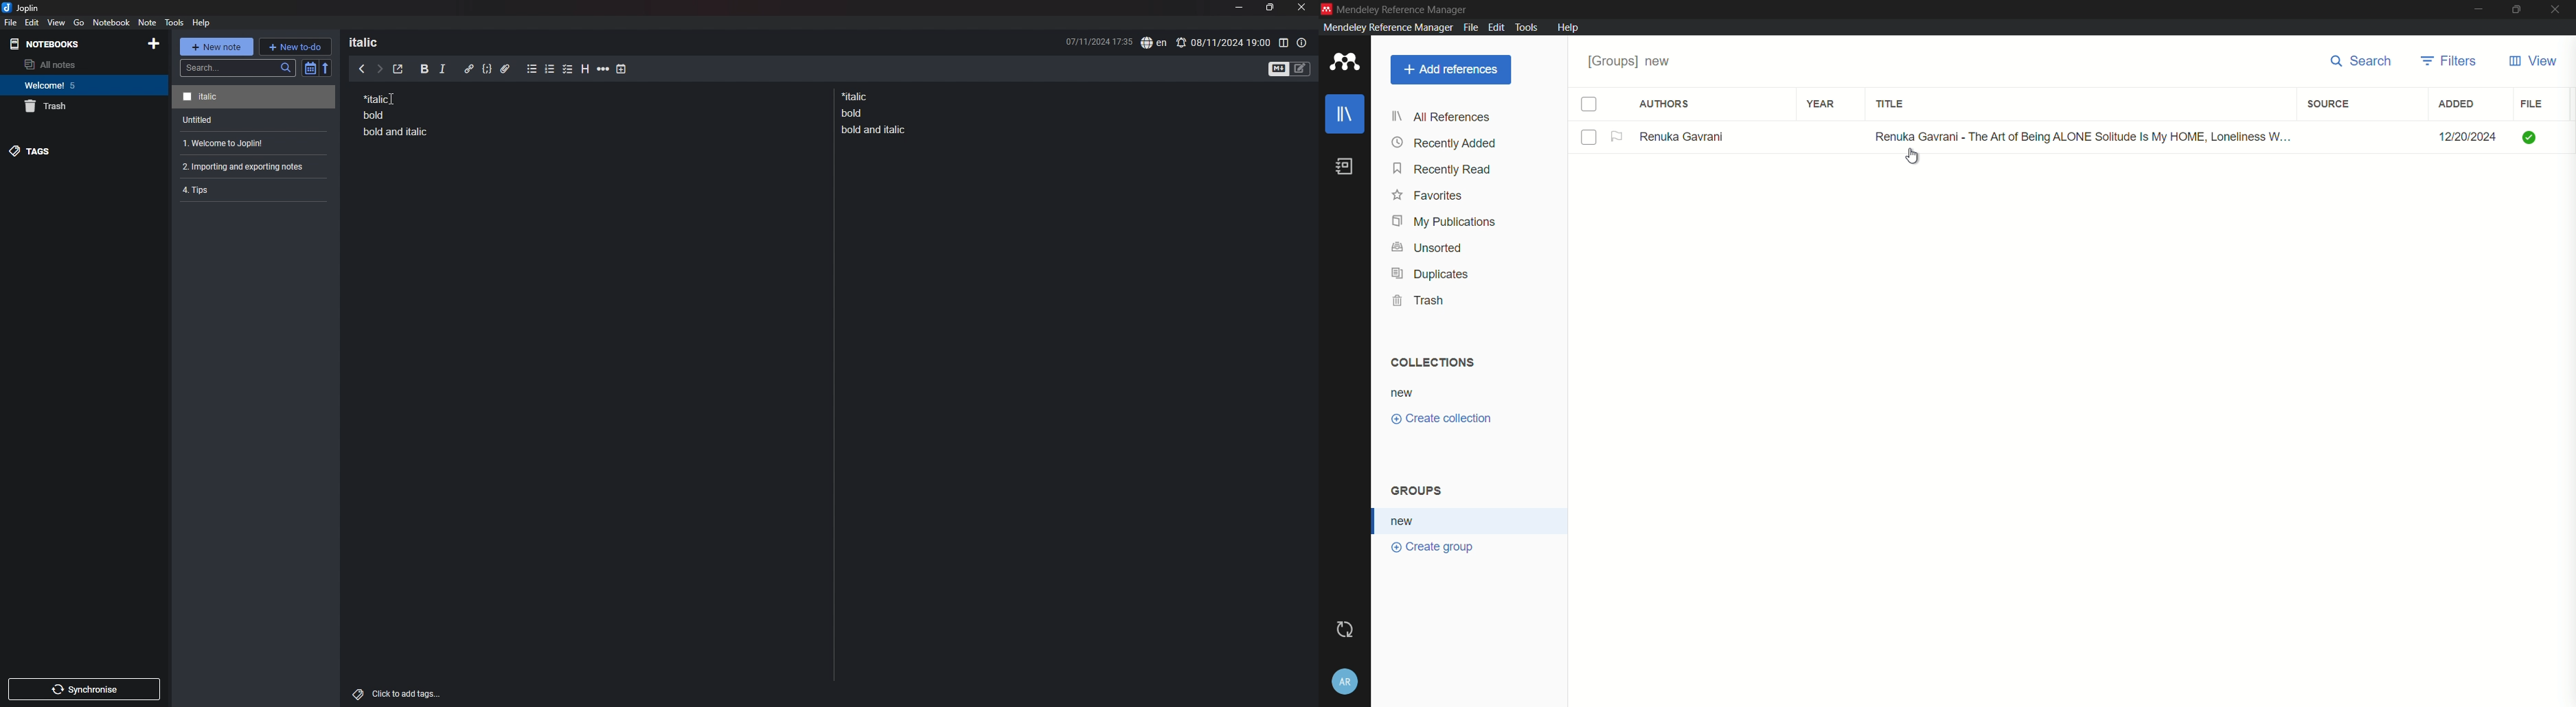  What do you see at coordinates (83, 151) in the screenshot?
I see `tags` at bounding box center [83, 151].